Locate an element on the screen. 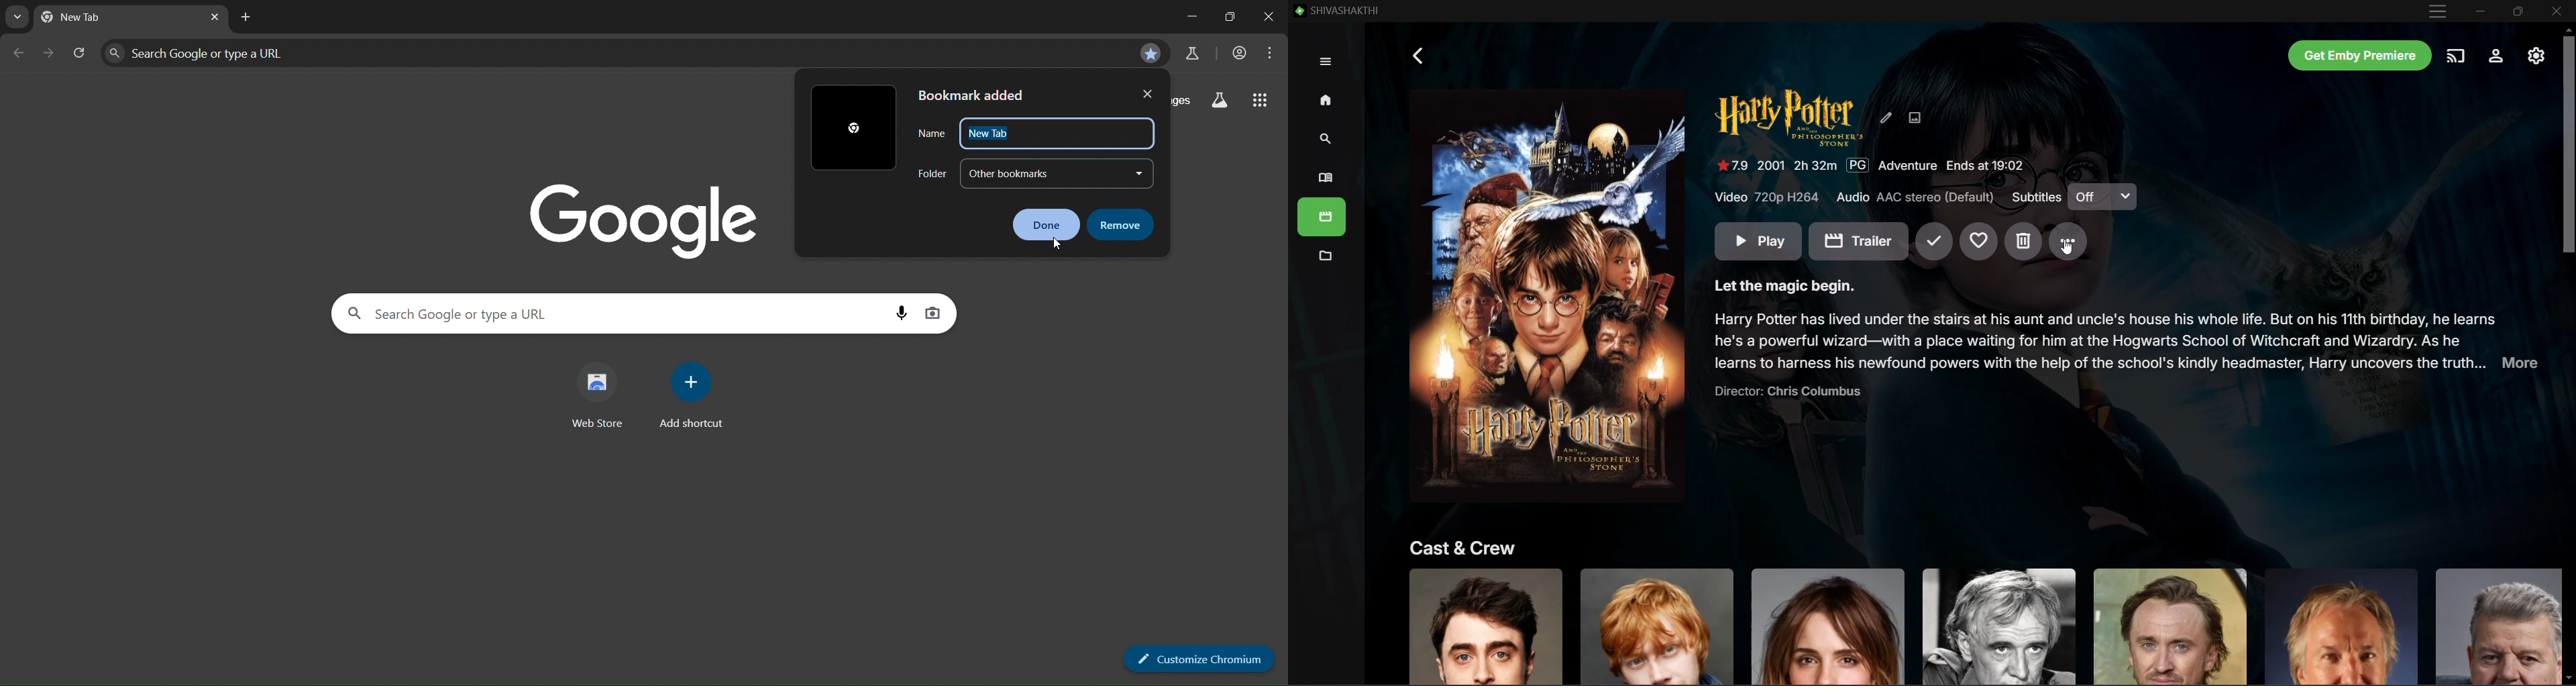  Subtitles on/off is located at coordinates (2102, 196).